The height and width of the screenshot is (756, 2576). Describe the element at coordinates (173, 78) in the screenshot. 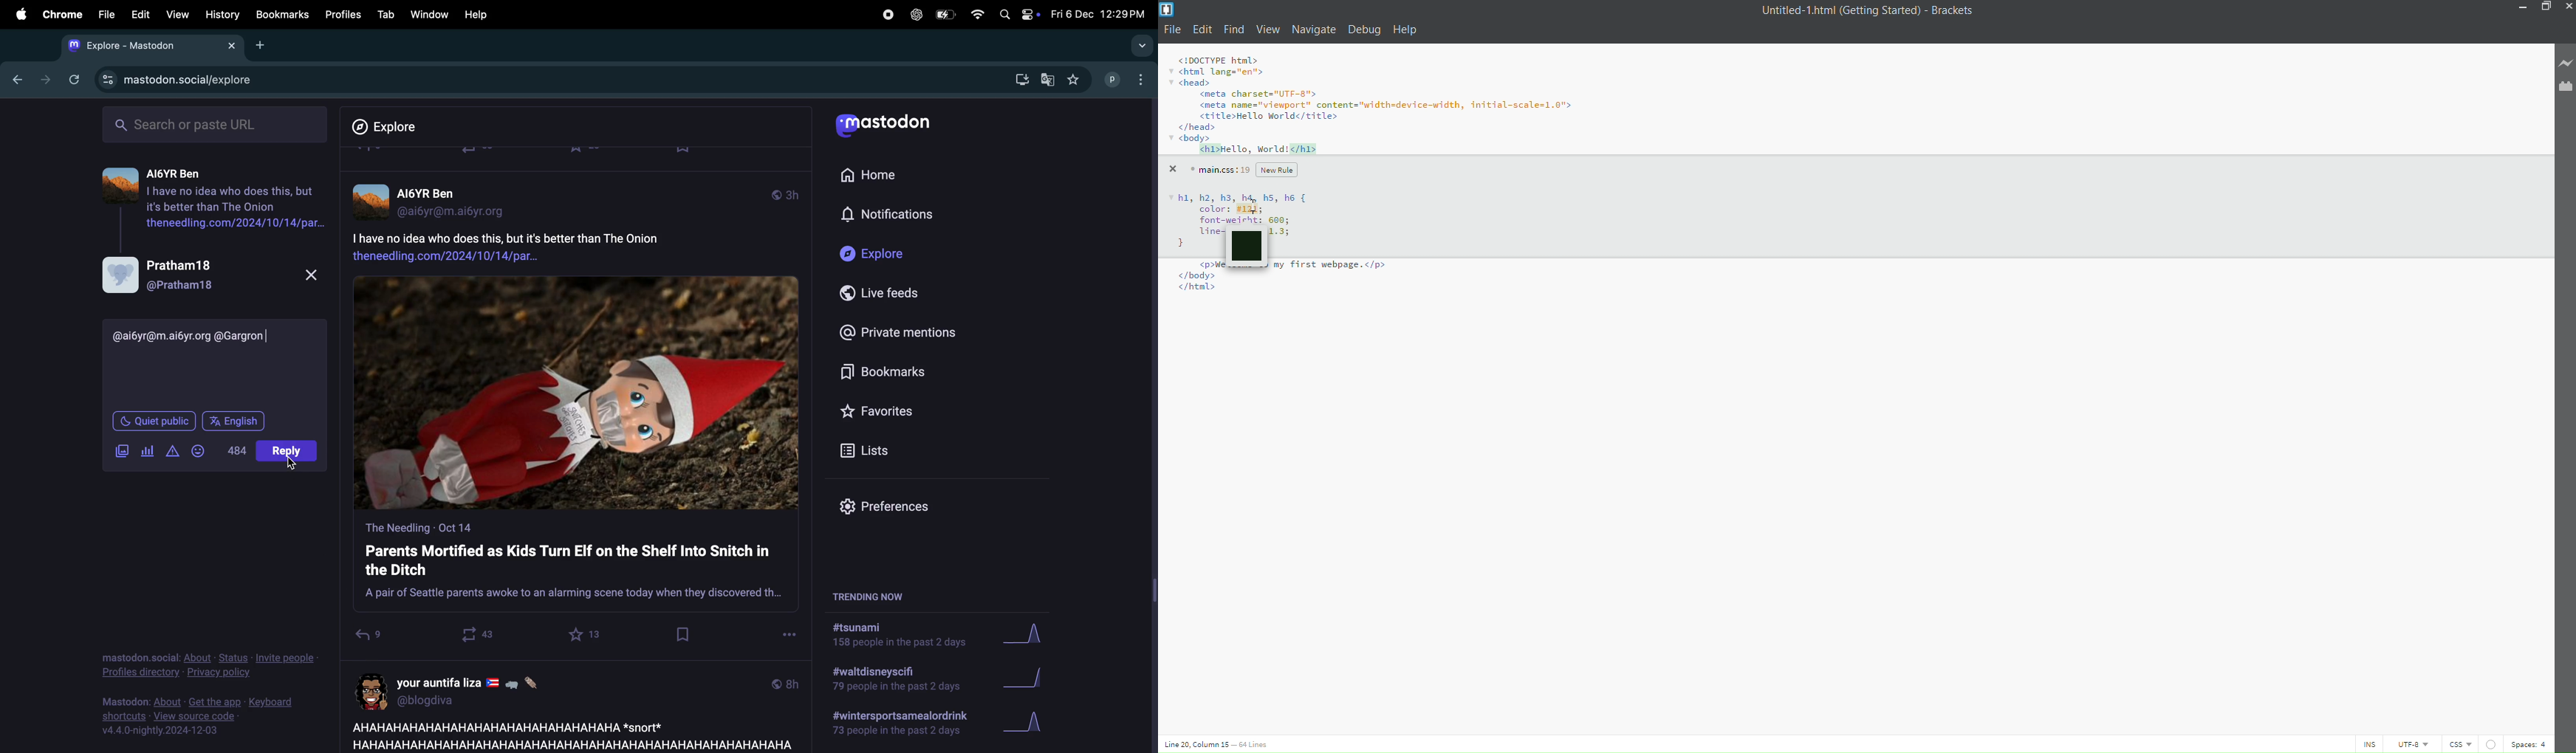

I see `mastodo explore` at that location.